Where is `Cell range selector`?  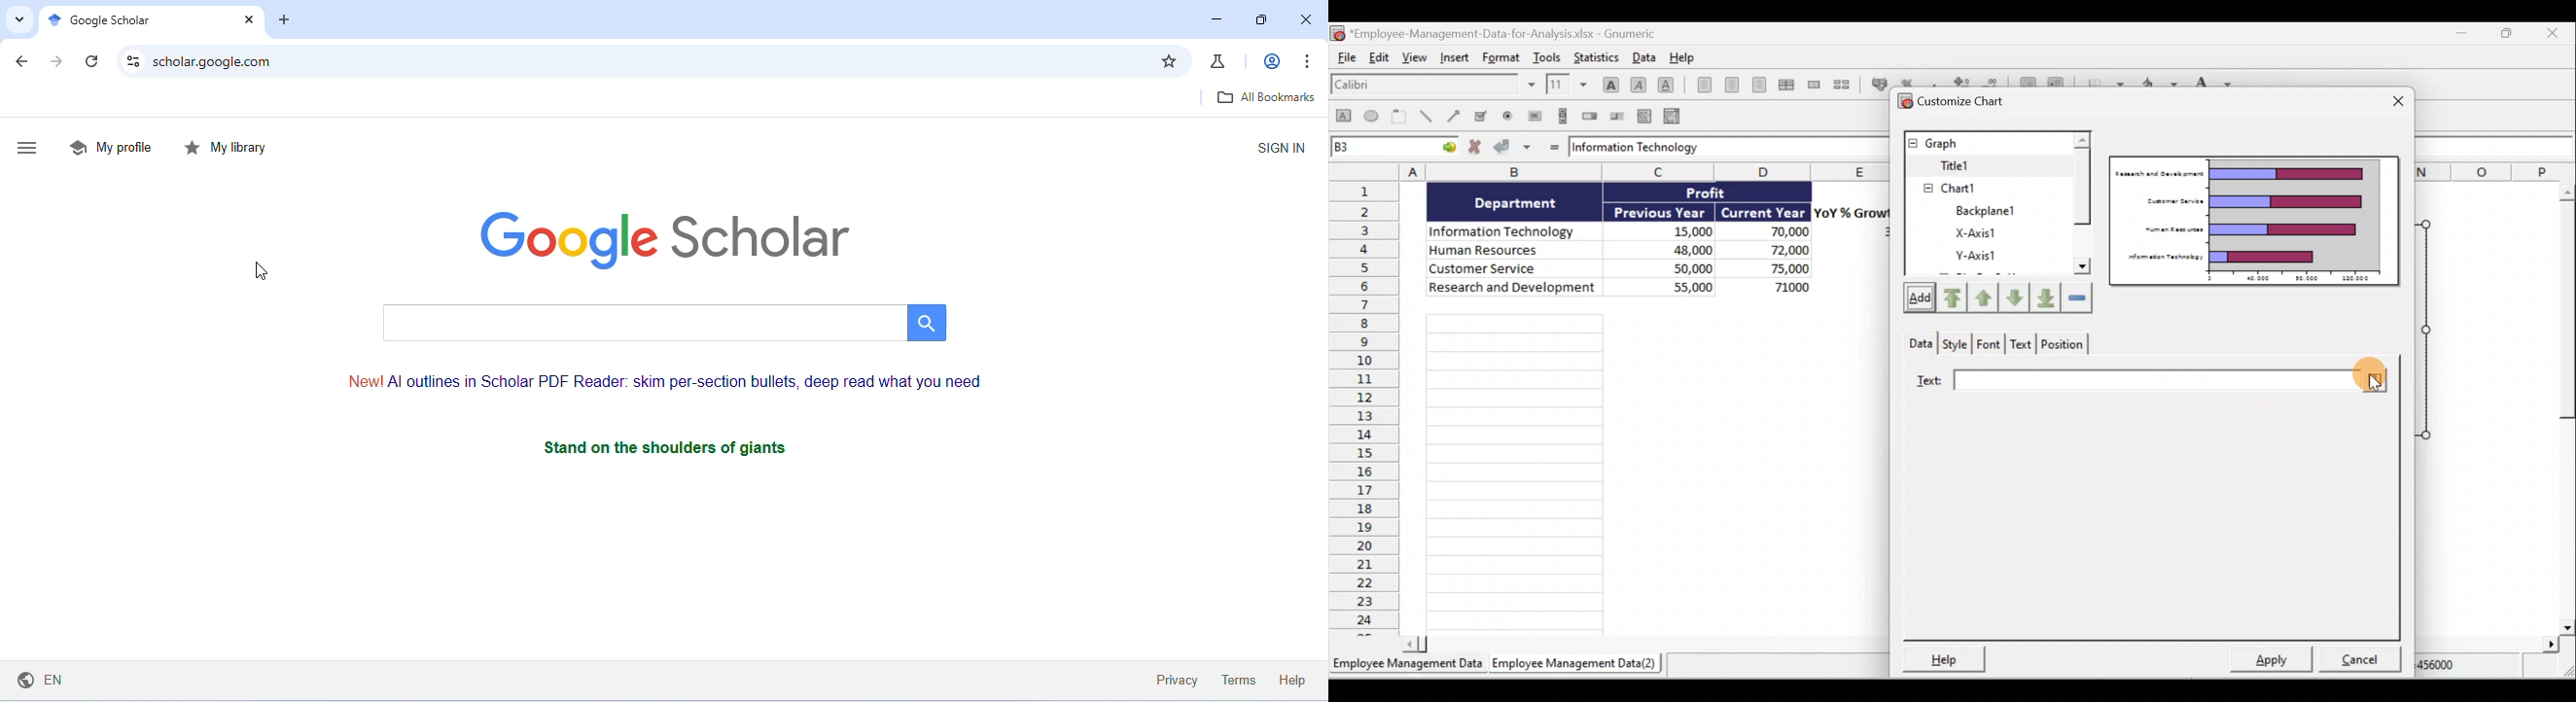 Cell range selector is located at coordinates (2370, 373).